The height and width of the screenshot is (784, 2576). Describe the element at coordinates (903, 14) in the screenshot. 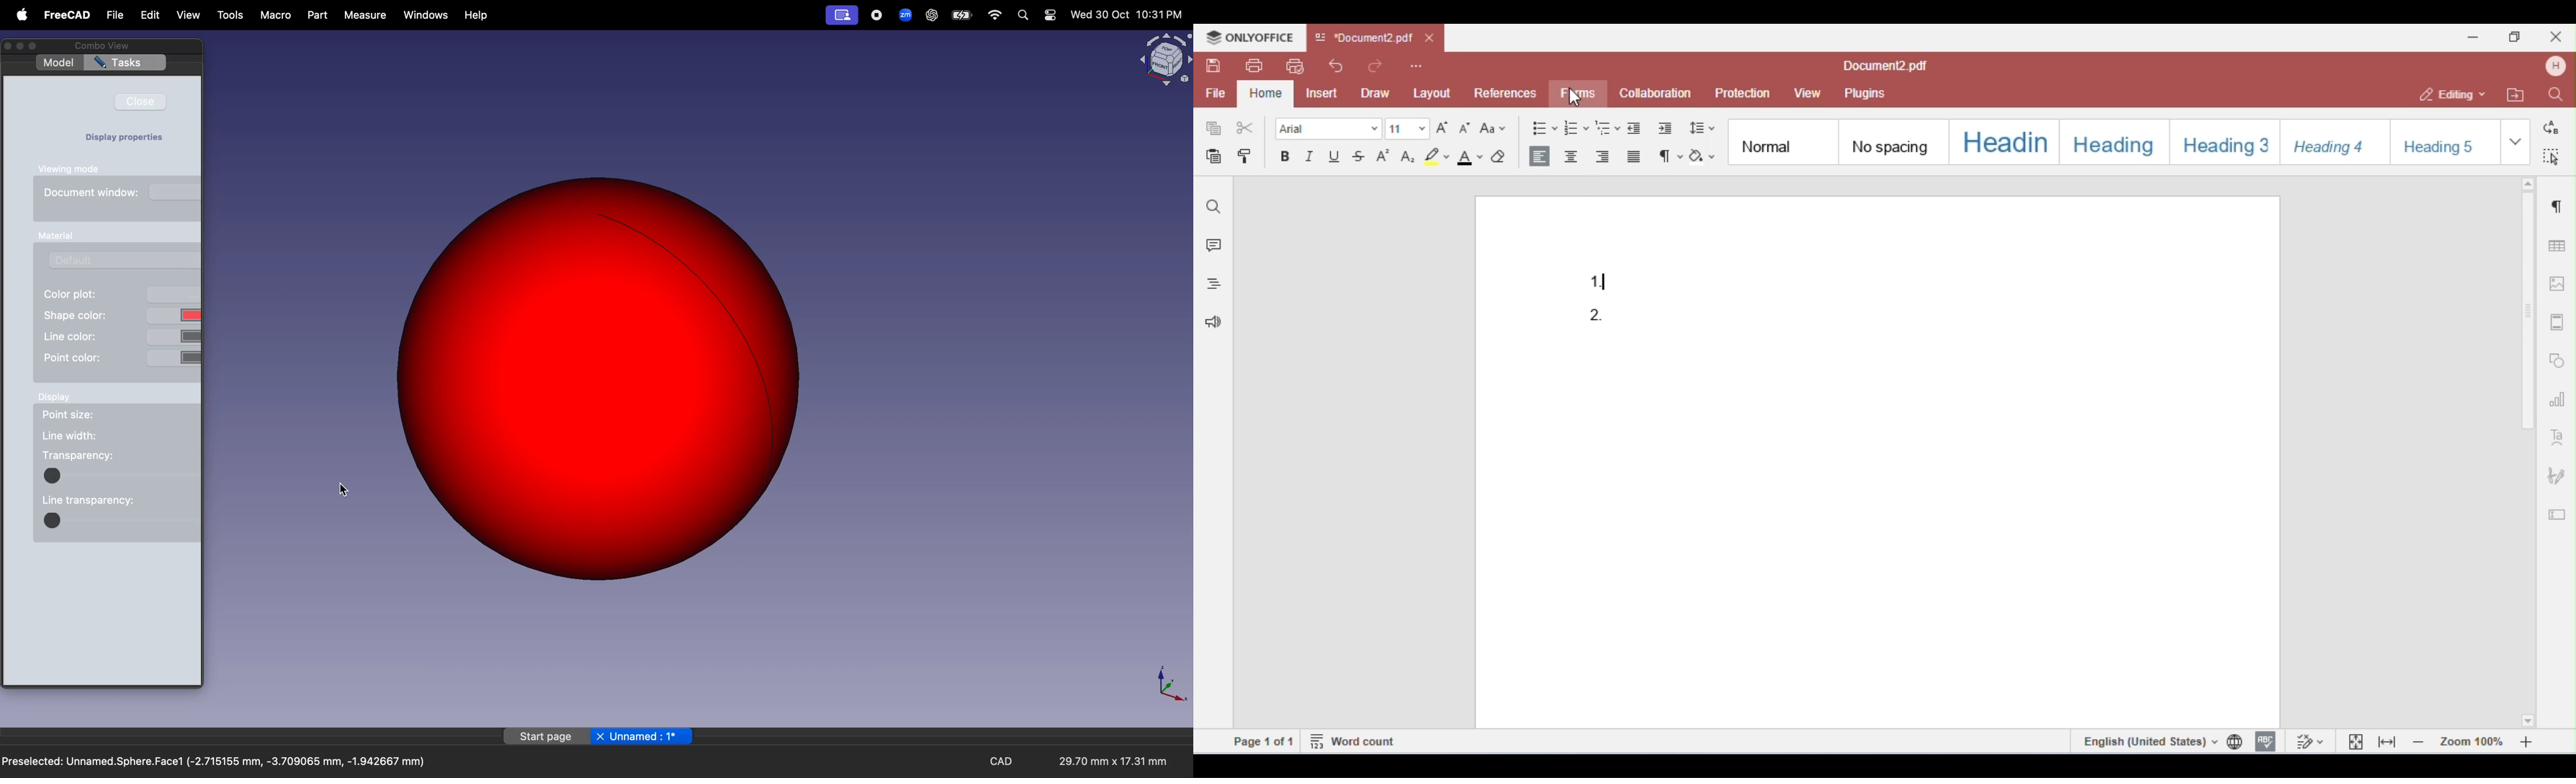

I see `zoom` at that location.